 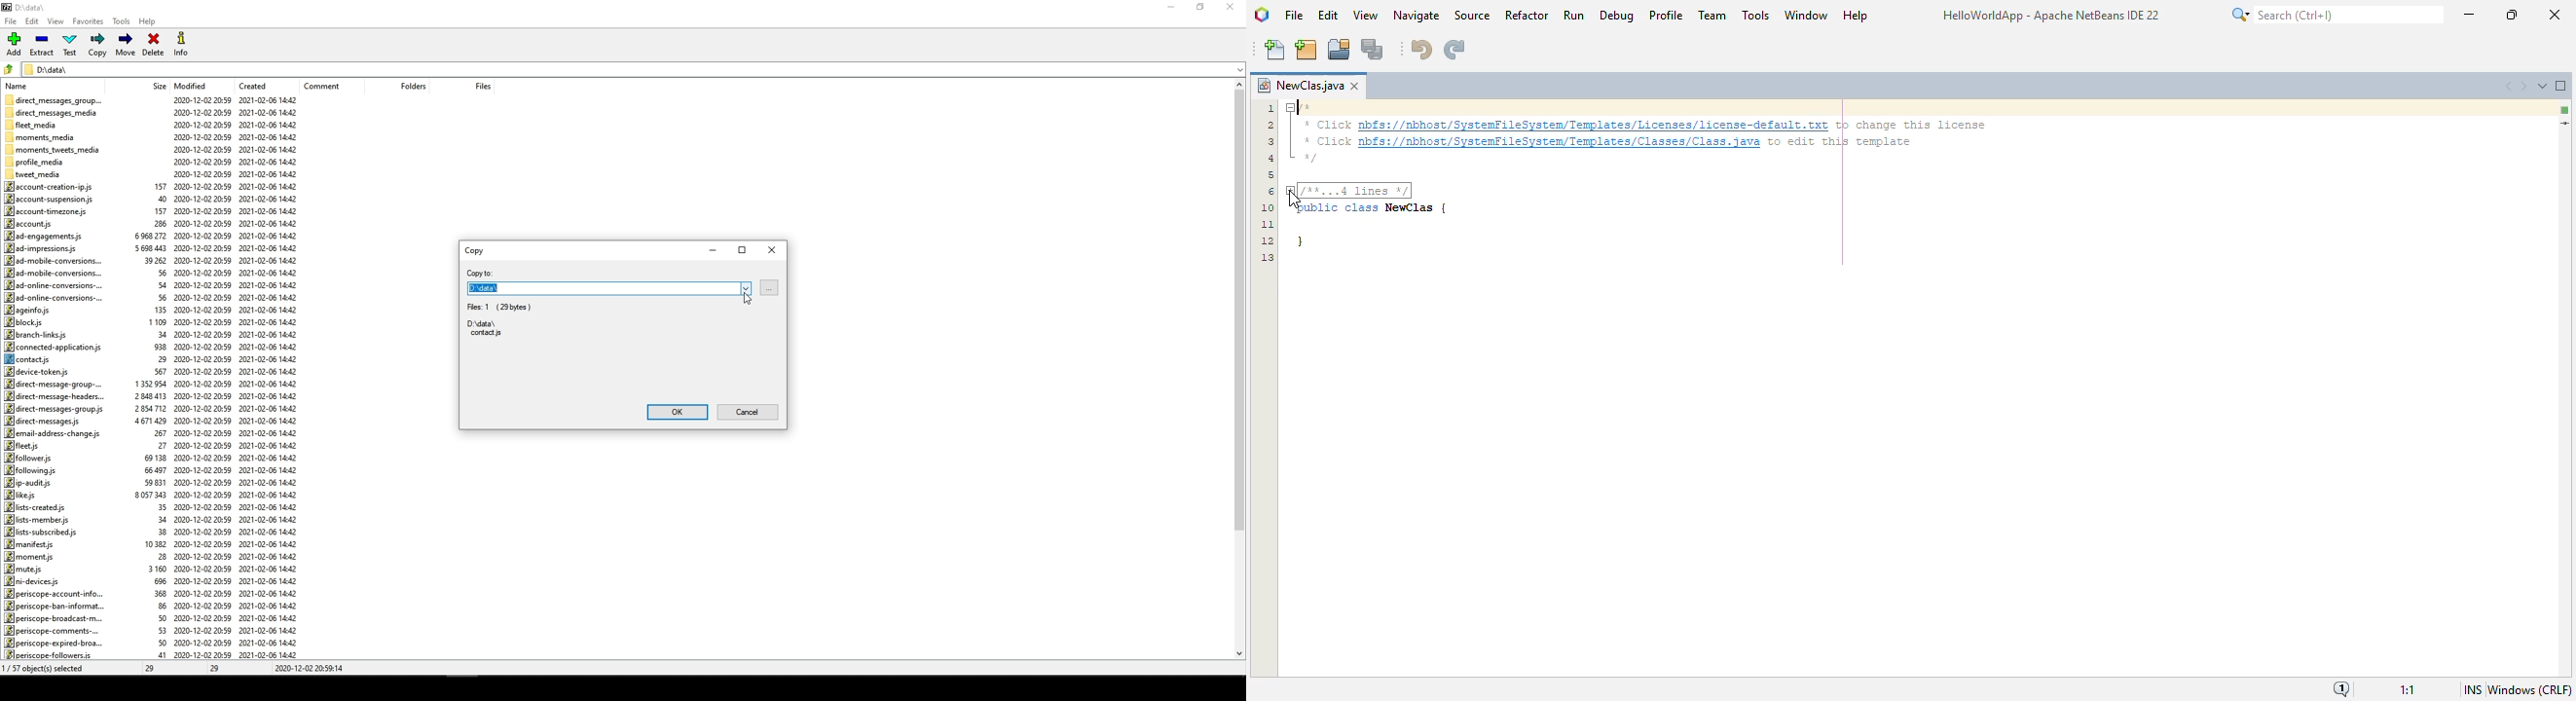 I want to click on ad-online-conversions, so click(x=54, y=285).